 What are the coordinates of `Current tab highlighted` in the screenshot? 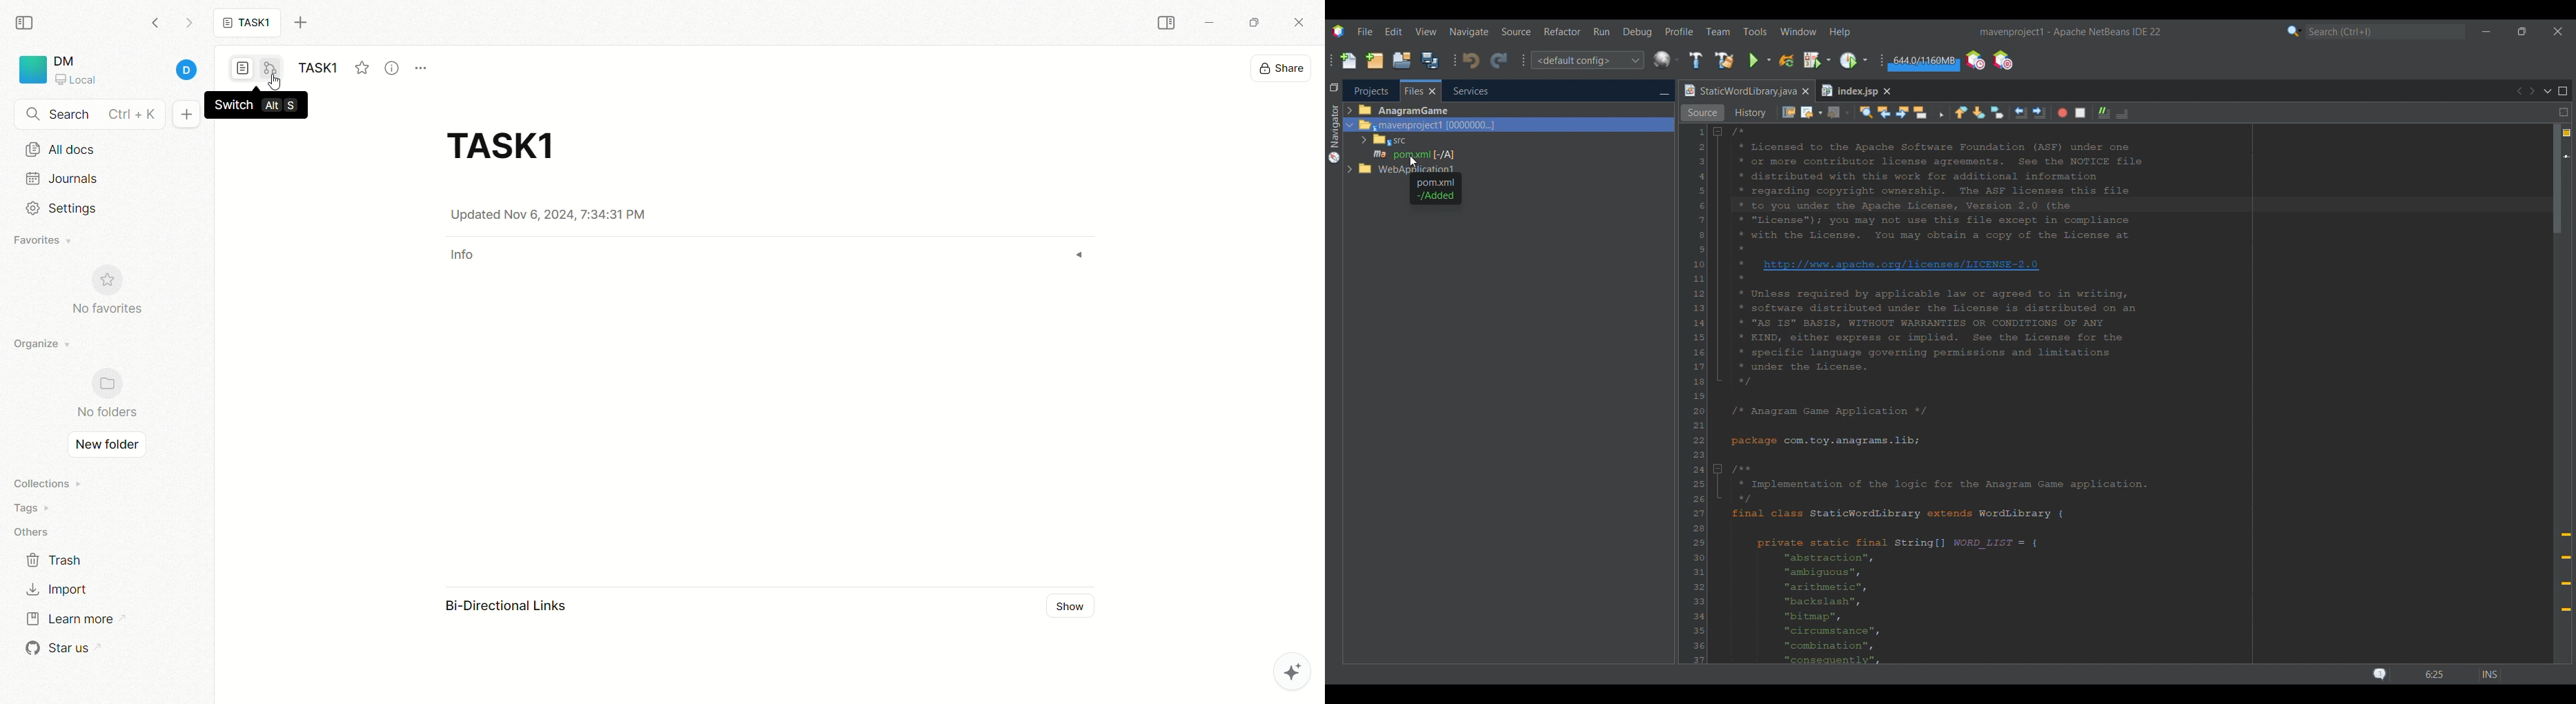 It's located at (1739, 91).